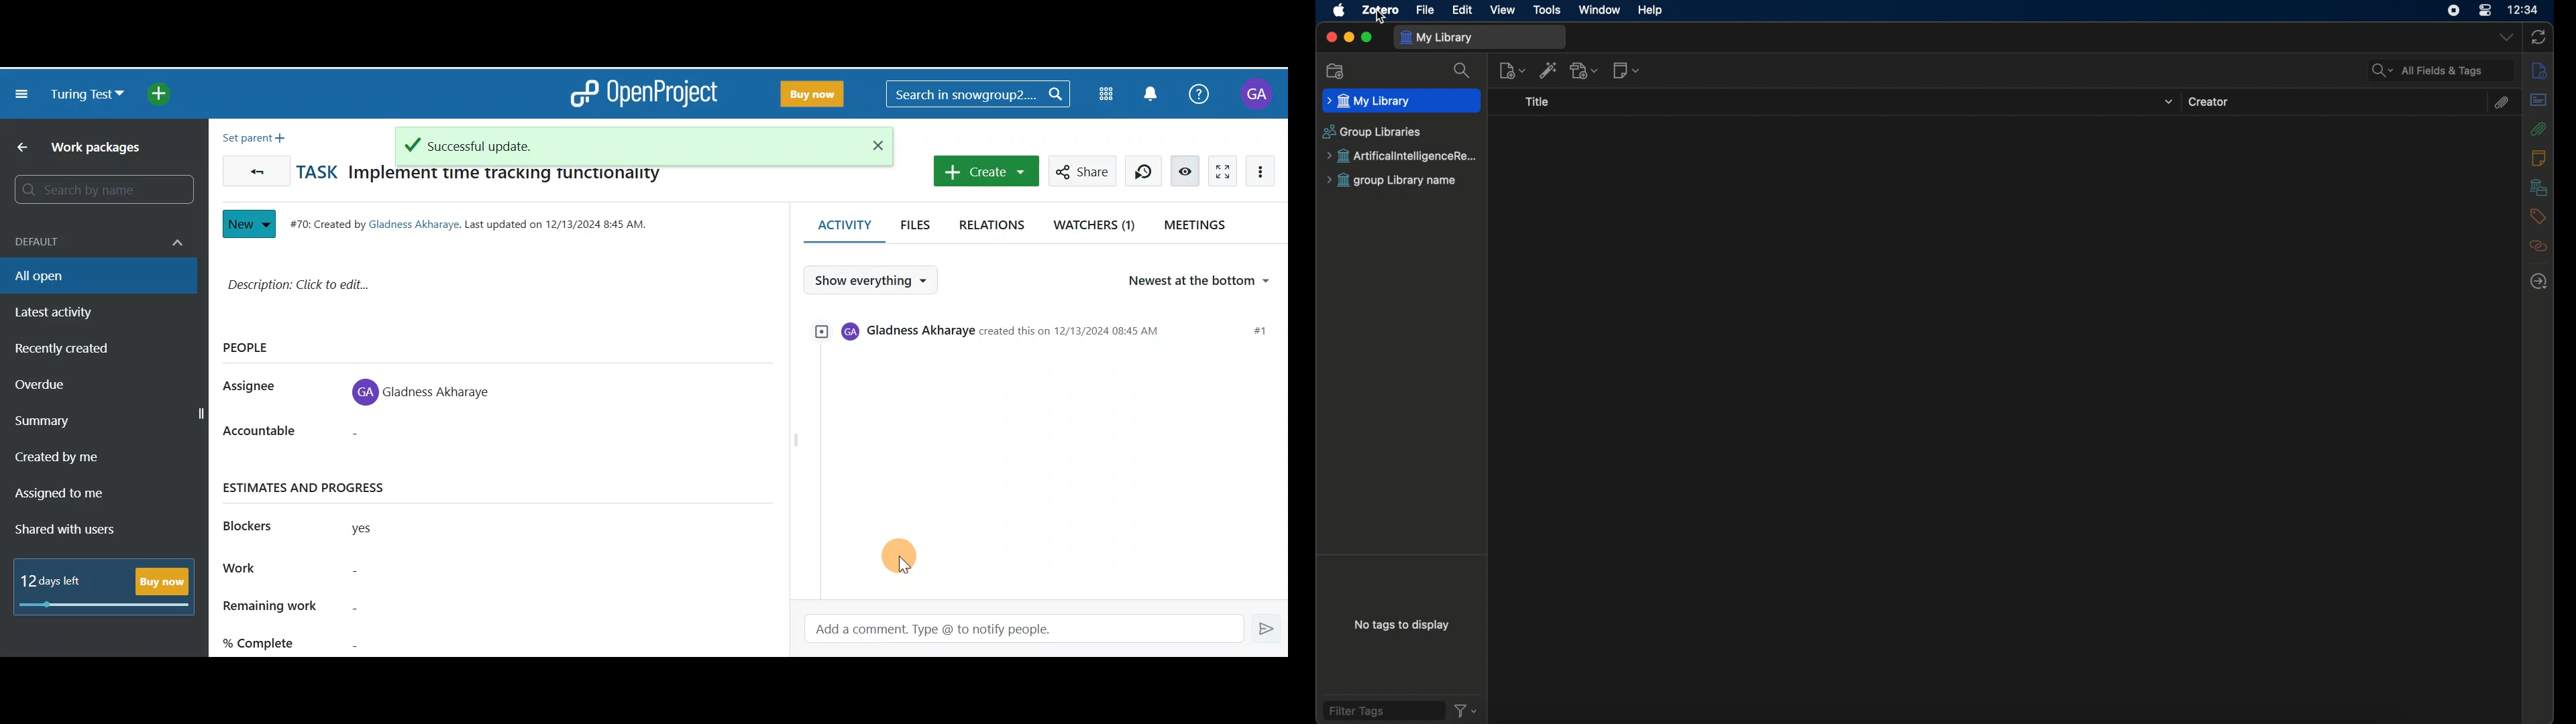 The height and width of the screenshot is (728, 2576). What do you see at coordinates (1401, 102) in the screenshot?
I see `my library` at bounding box center [1401, 102].